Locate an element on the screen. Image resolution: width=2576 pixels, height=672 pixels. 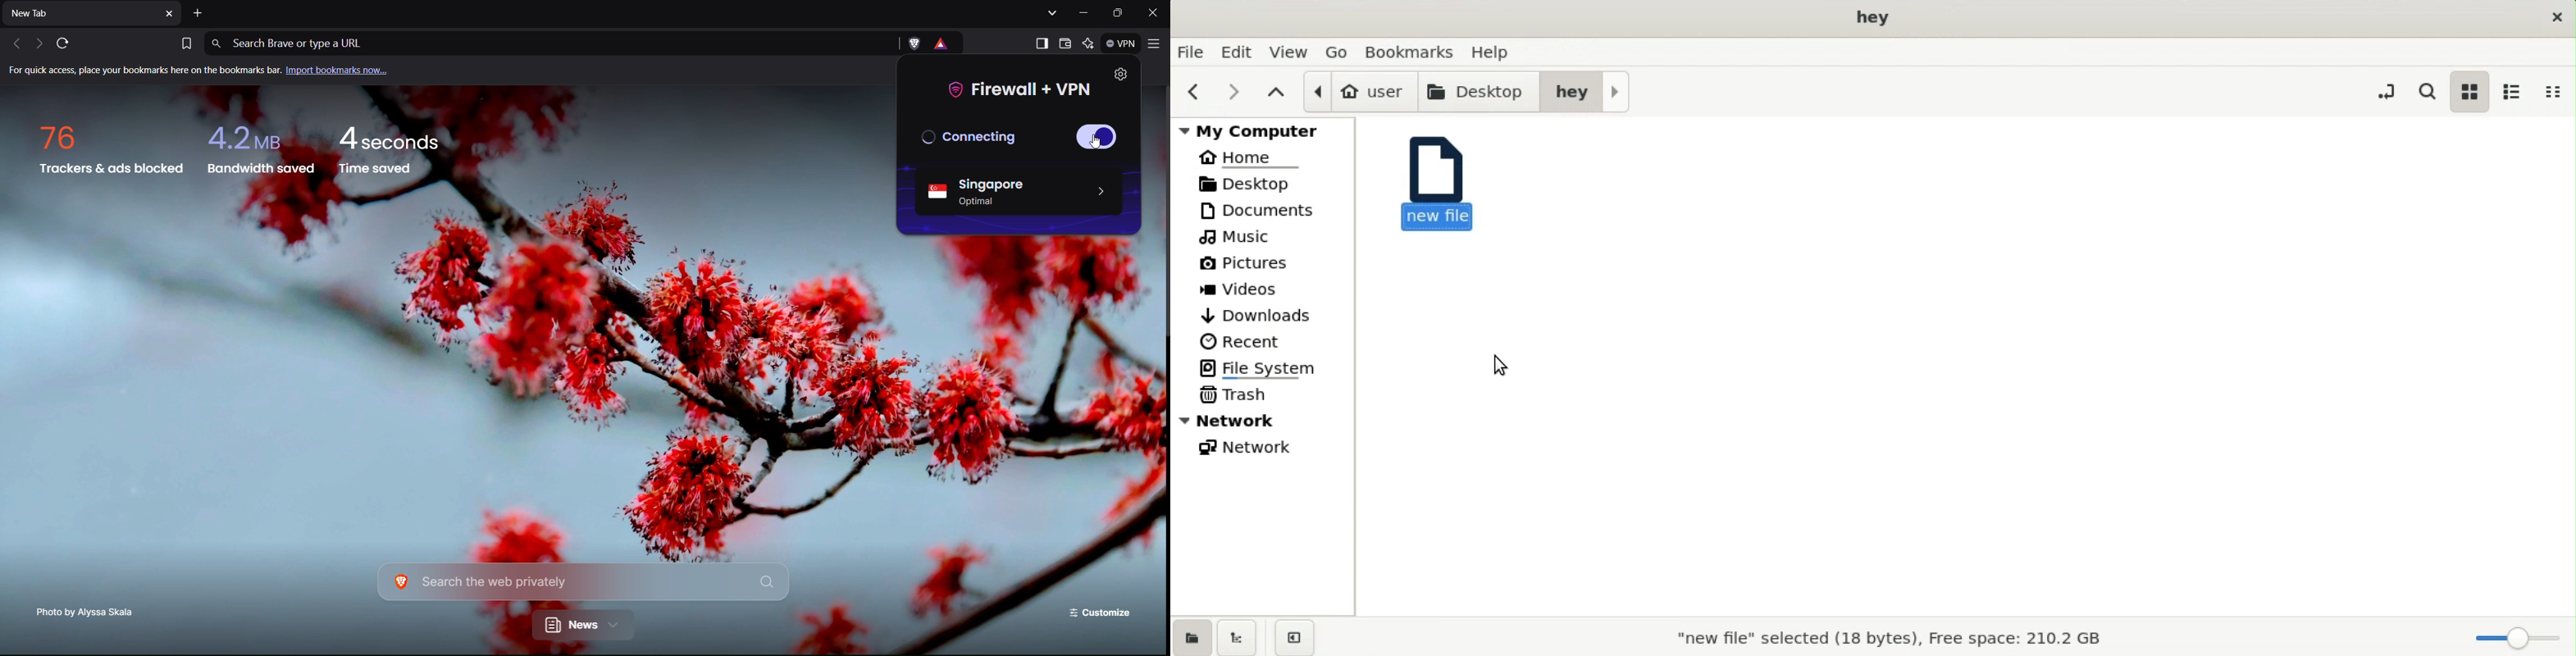
Add new tab is located at coordinates (199, 13).